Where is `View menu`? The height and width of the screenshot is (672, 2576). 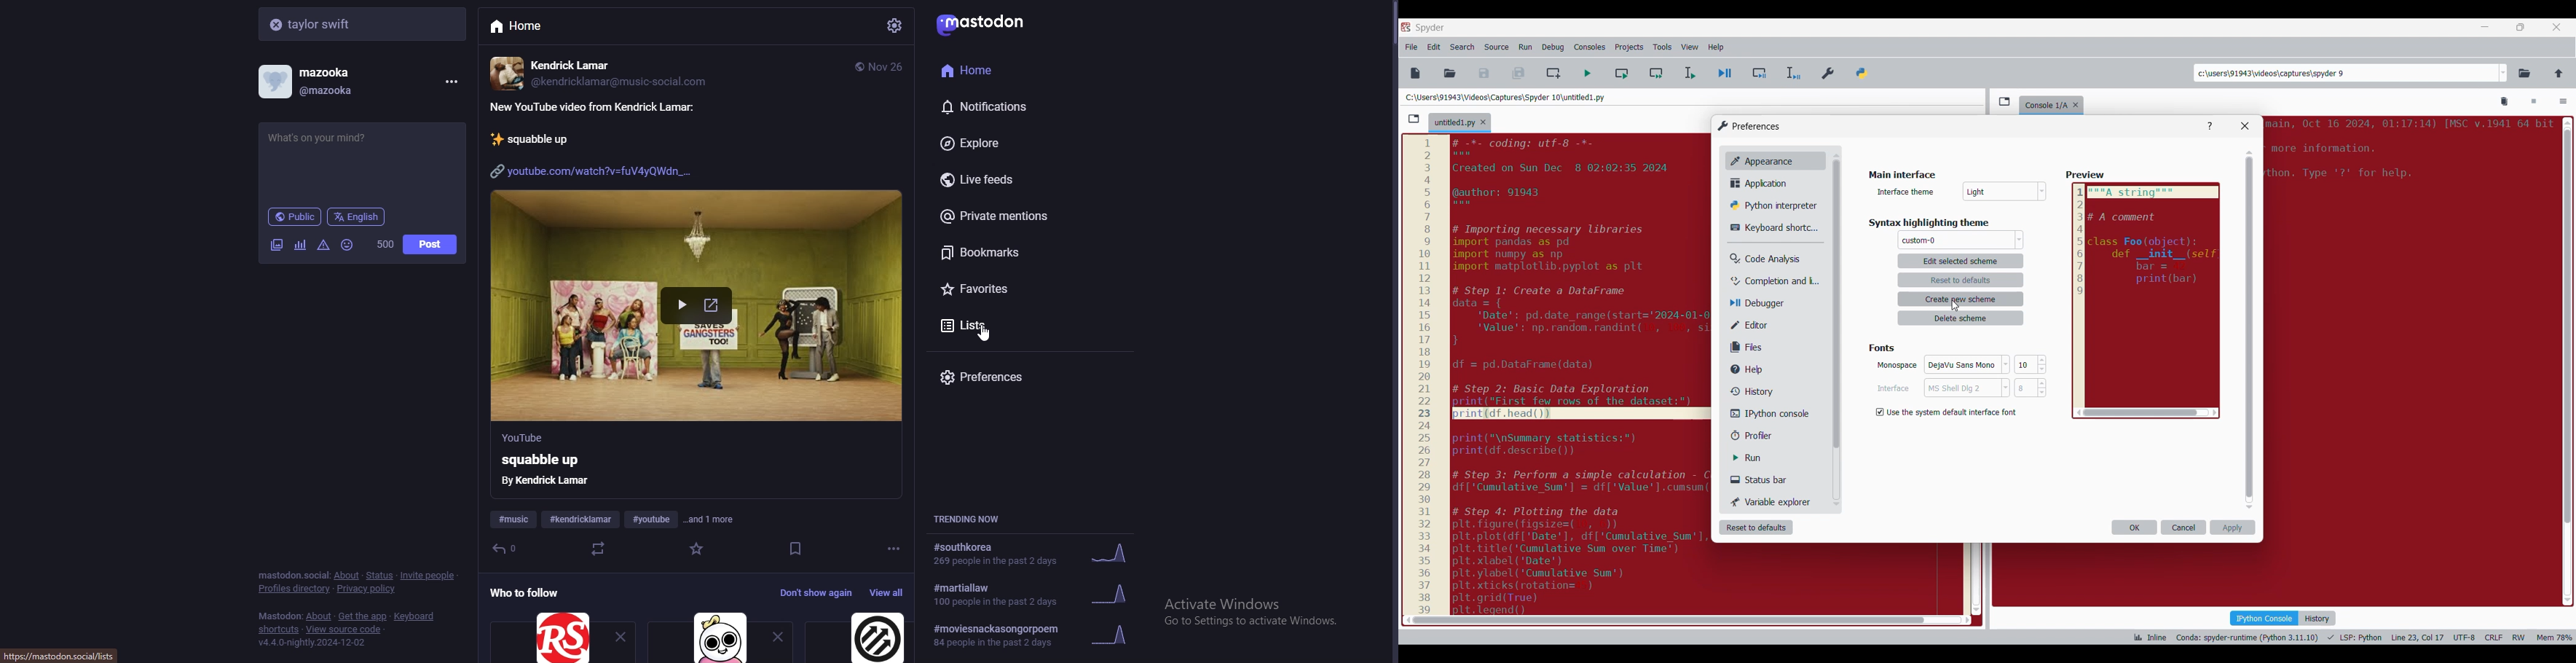
View menu is located at coordinates (1690, 47).